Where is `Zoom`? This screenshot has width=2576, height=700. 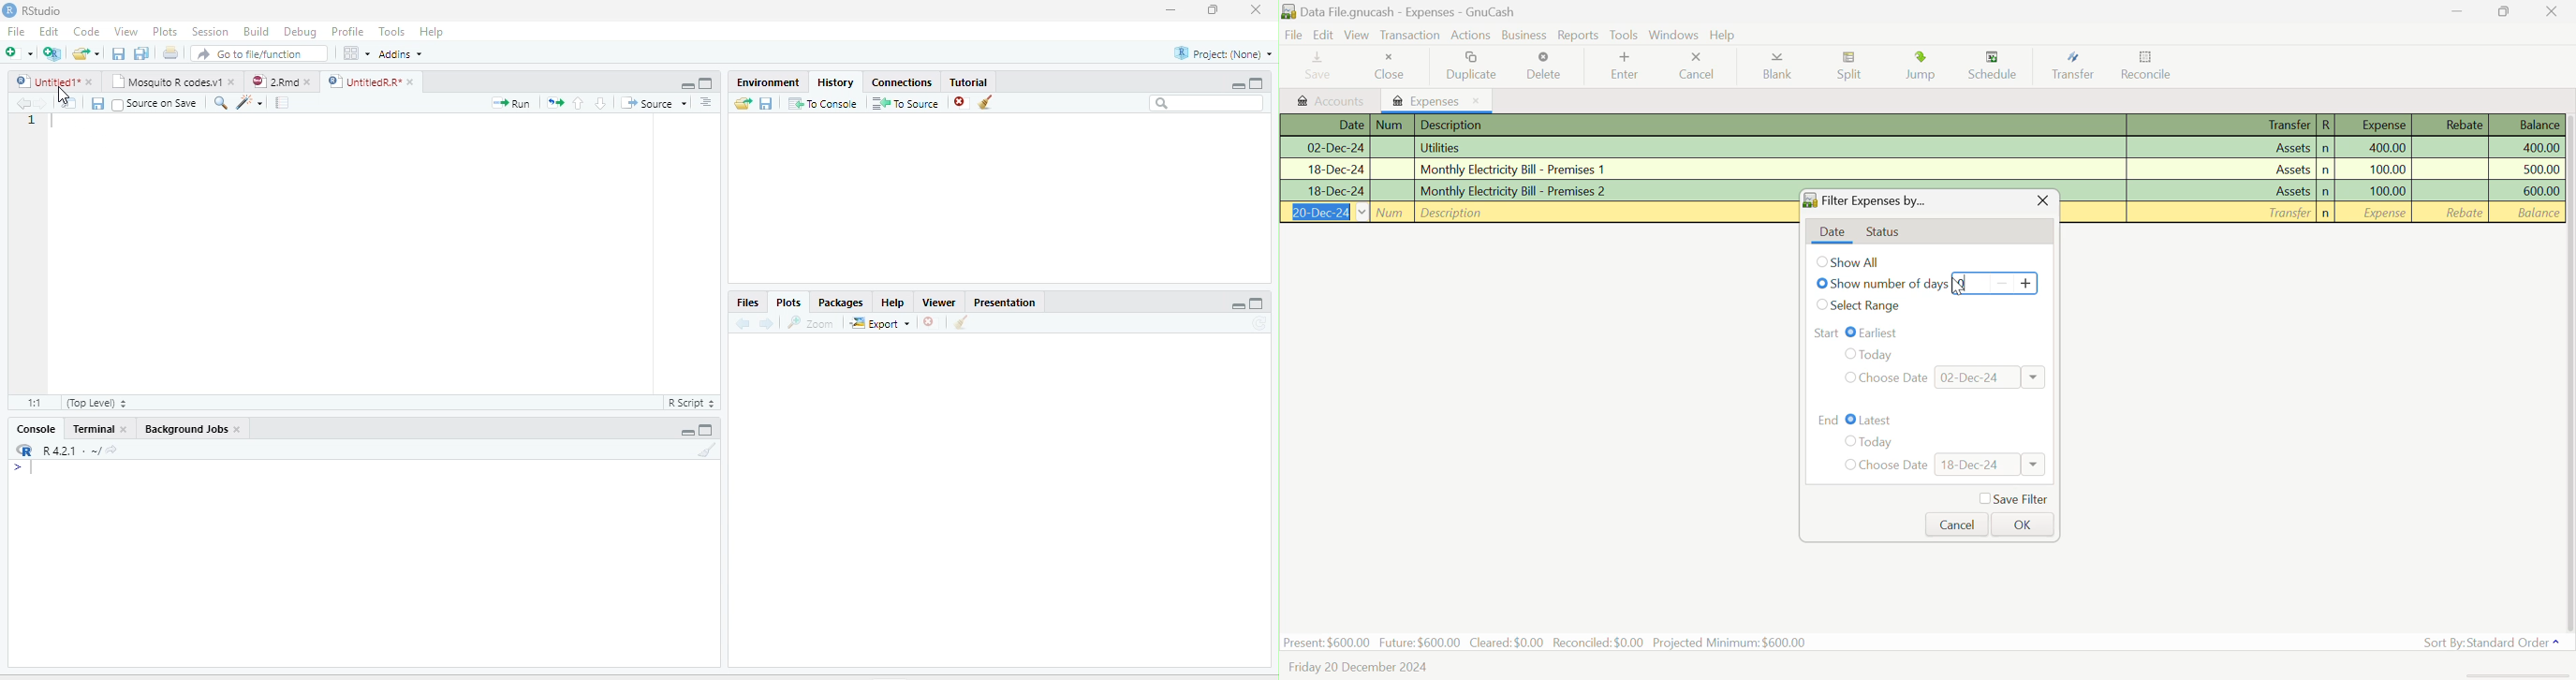 Zoom is located at coordinates (812, 322).